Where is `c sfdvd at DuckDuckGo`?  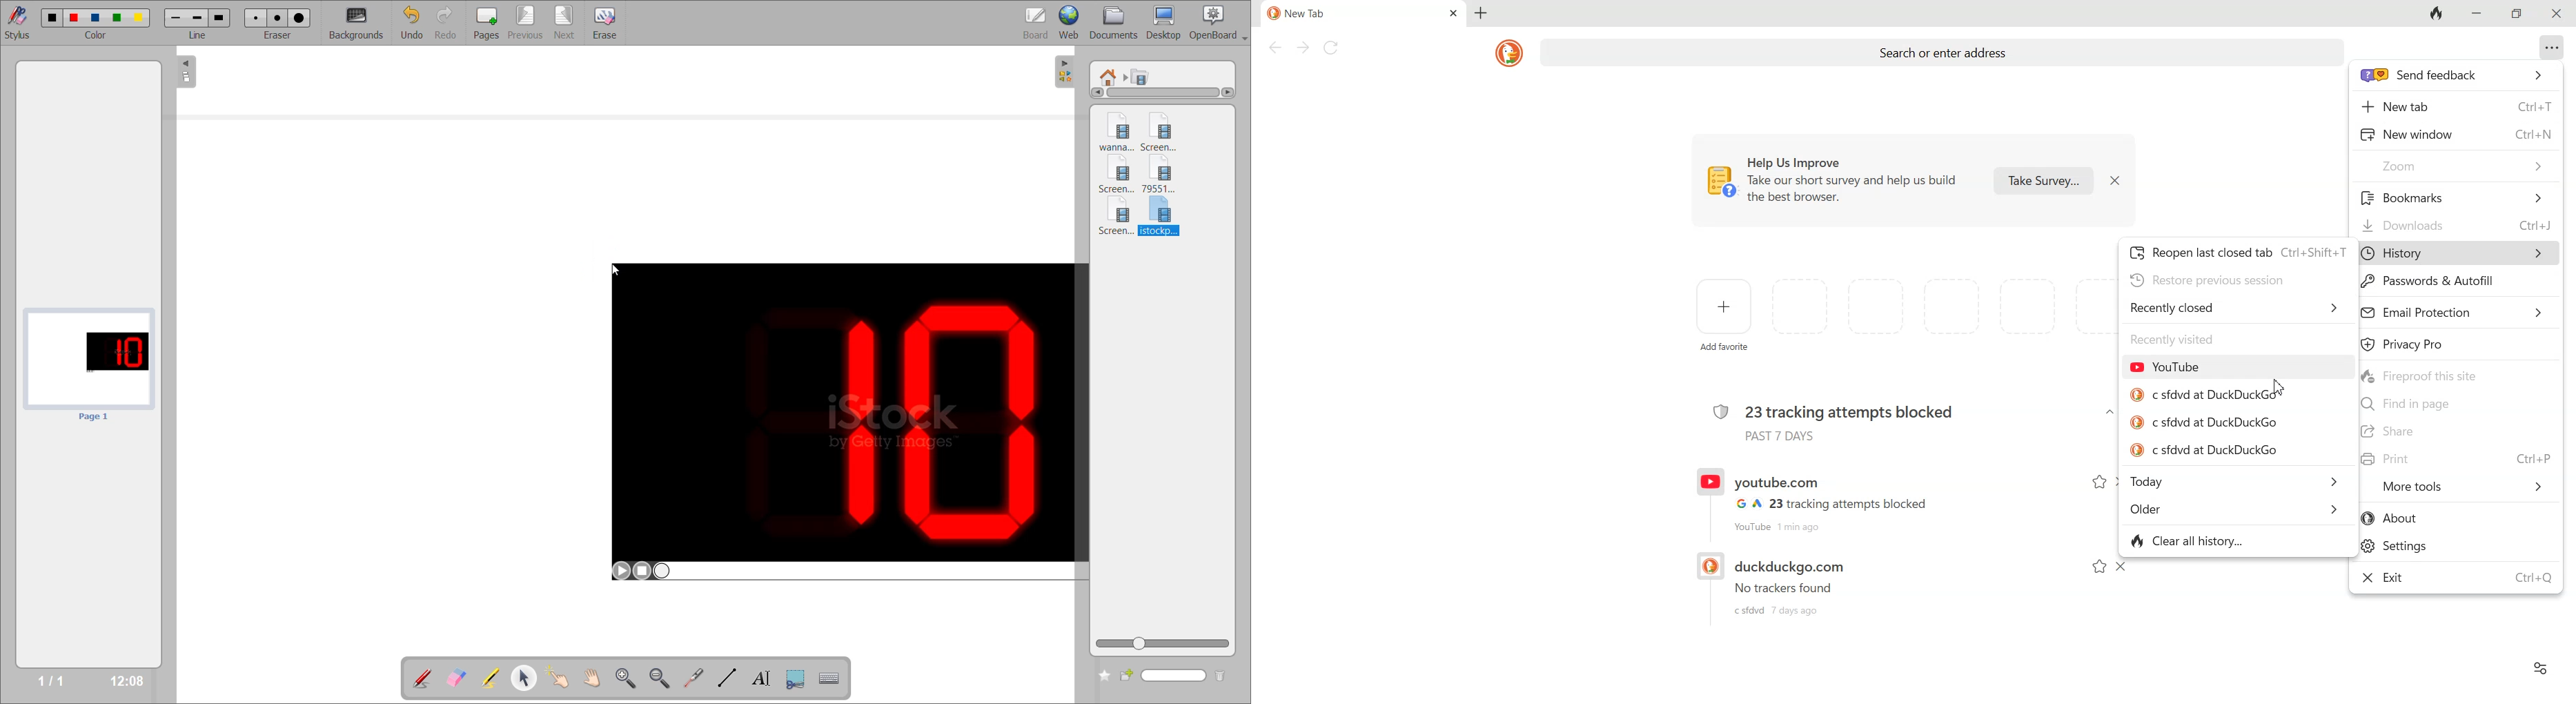
c sfdvd at DuckDuckGo is located at coordinates (2209, 395).